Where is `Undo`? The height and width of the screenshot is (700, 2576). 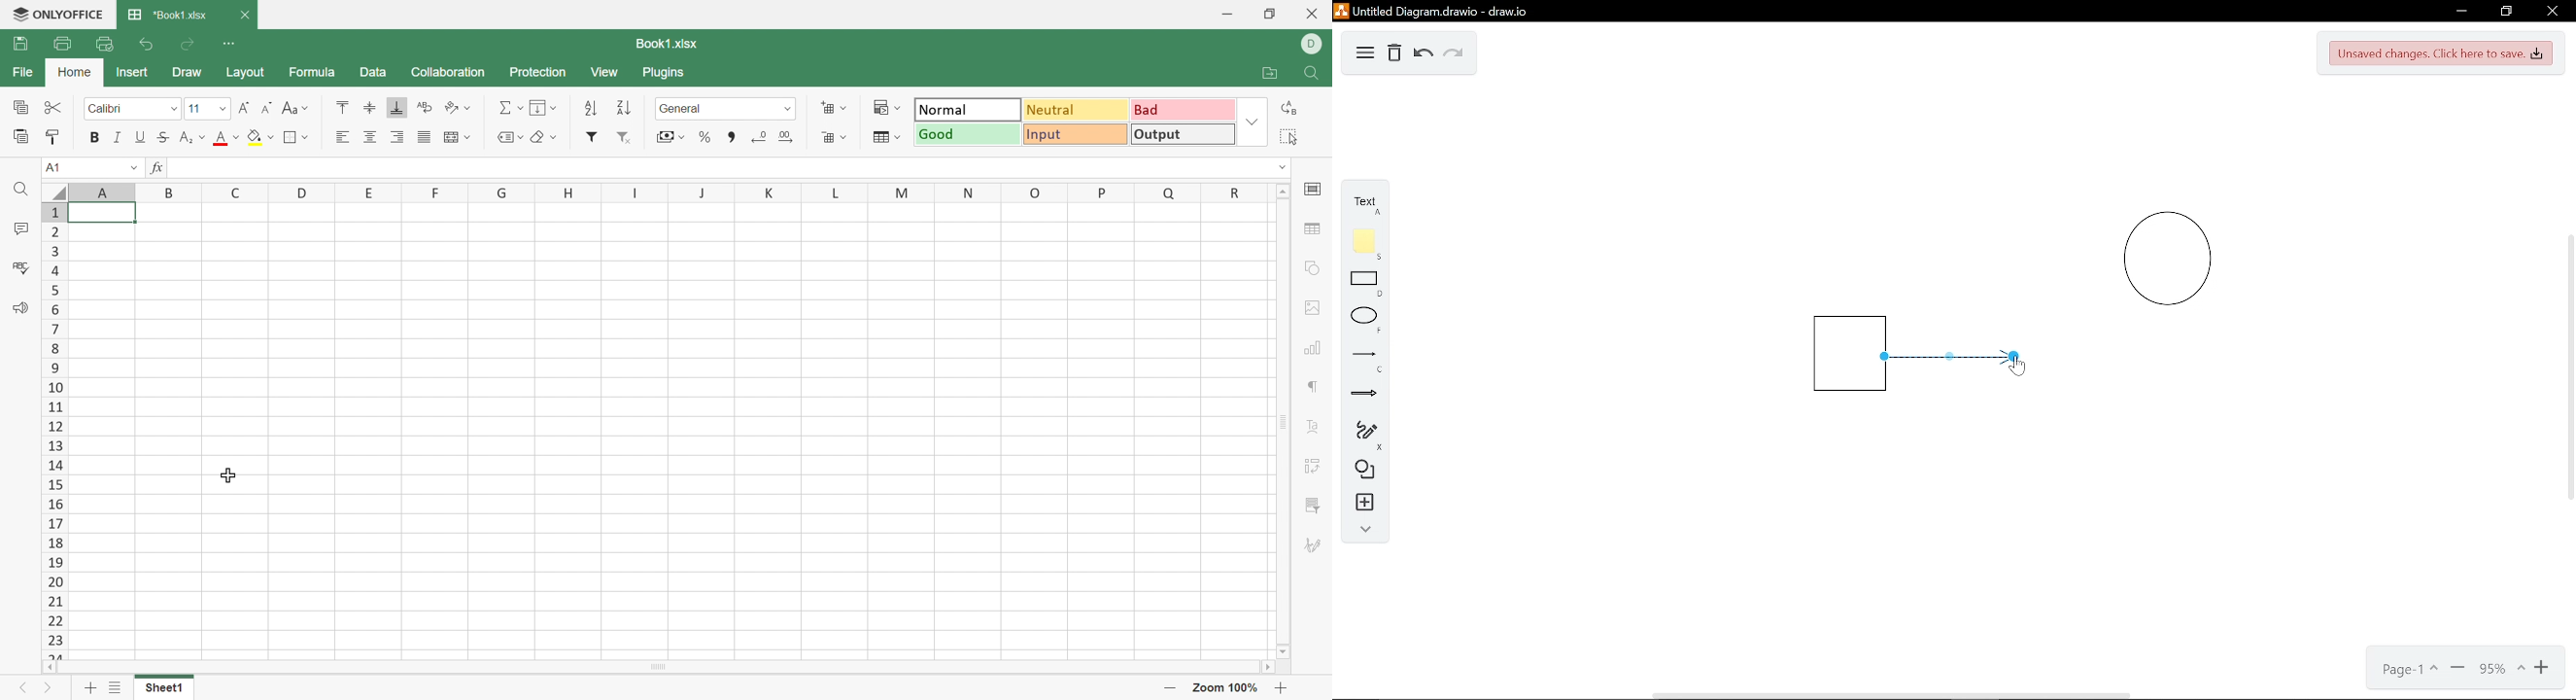
Undo is located at coordinates (1423, 53).